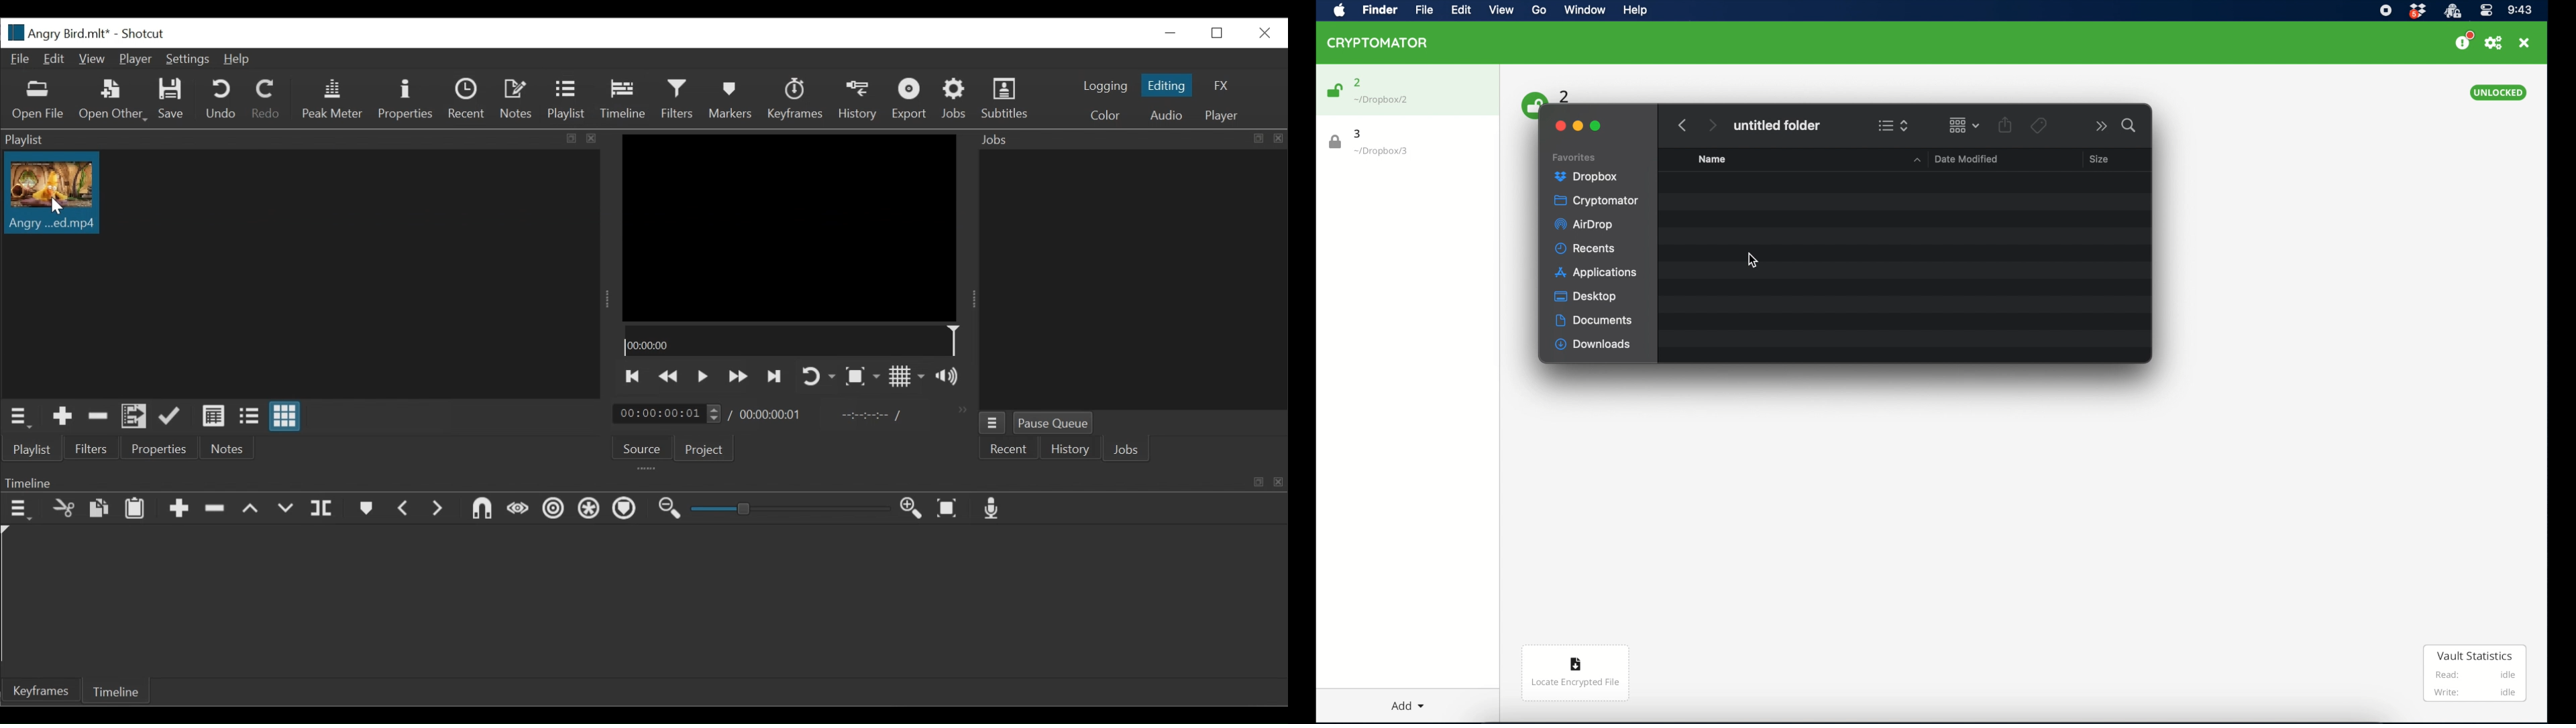  Describe the element at coordinates (566, 101) in the screenshot. I see `Playlist` at that location.